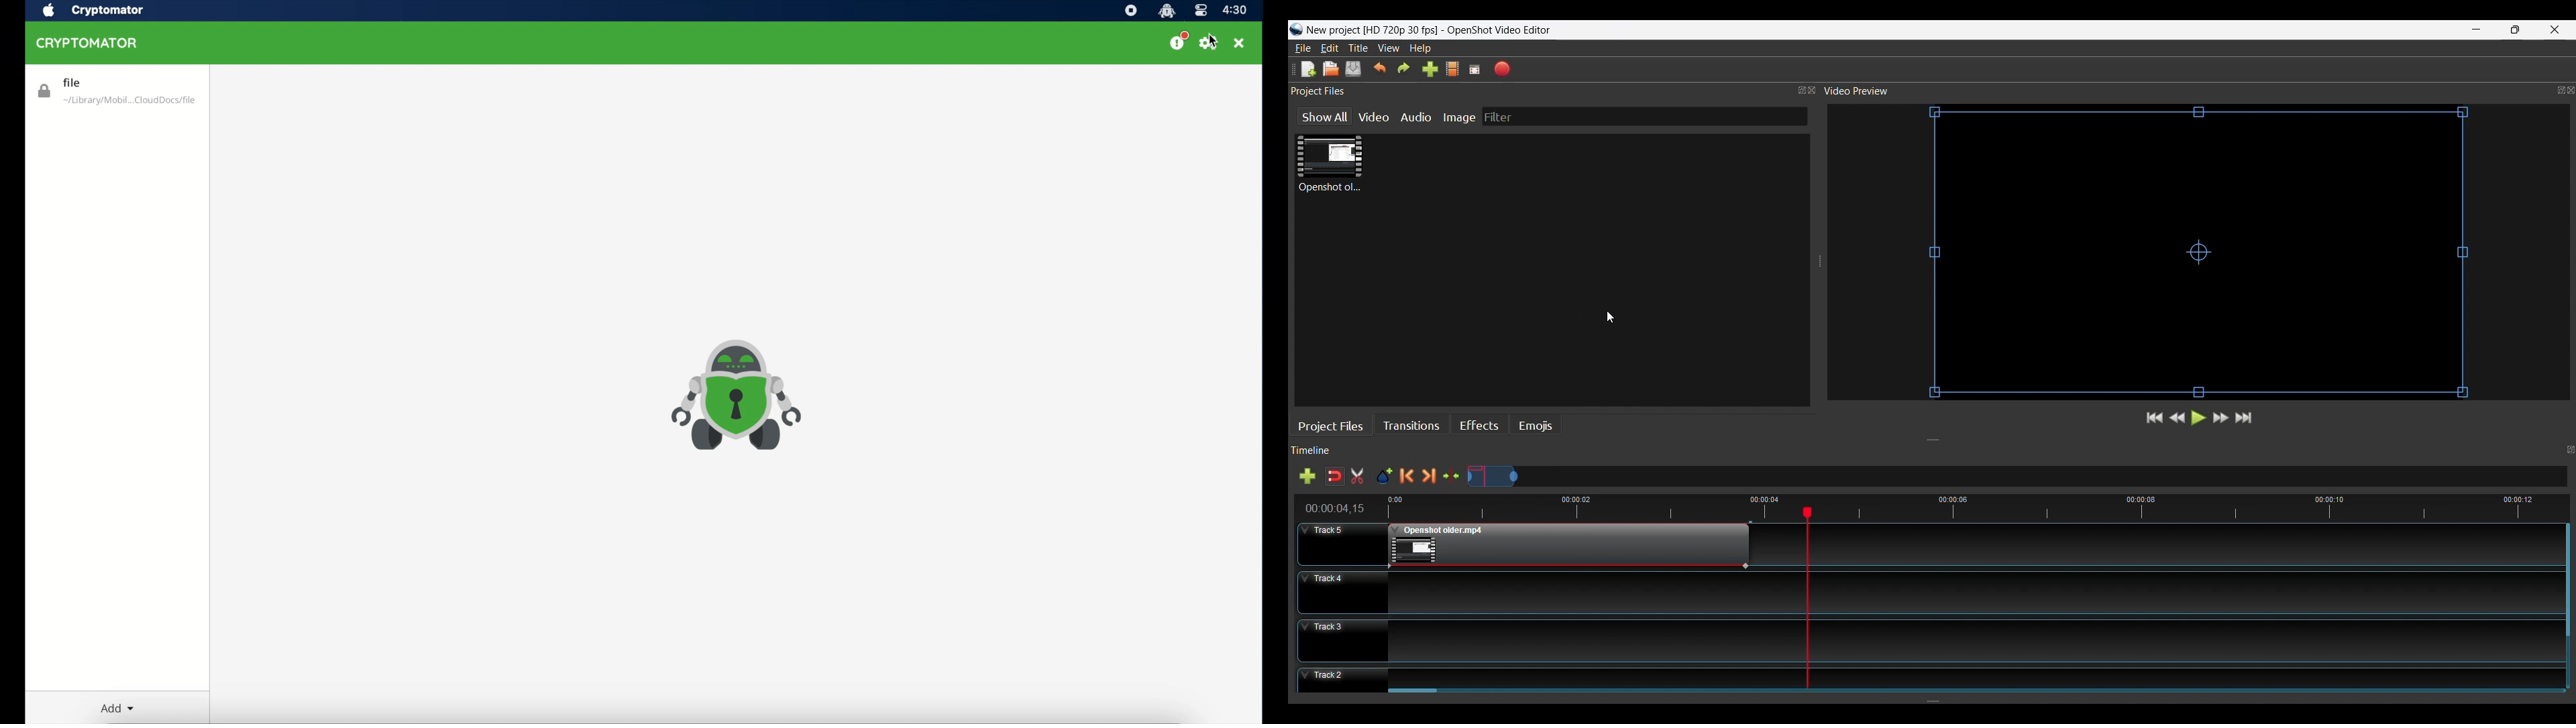 Image resolution: width=2576 pixels, height=728 pixels. Describe the element at coordinates (1421, 49) in the screenshot. I see `Help` at that location.